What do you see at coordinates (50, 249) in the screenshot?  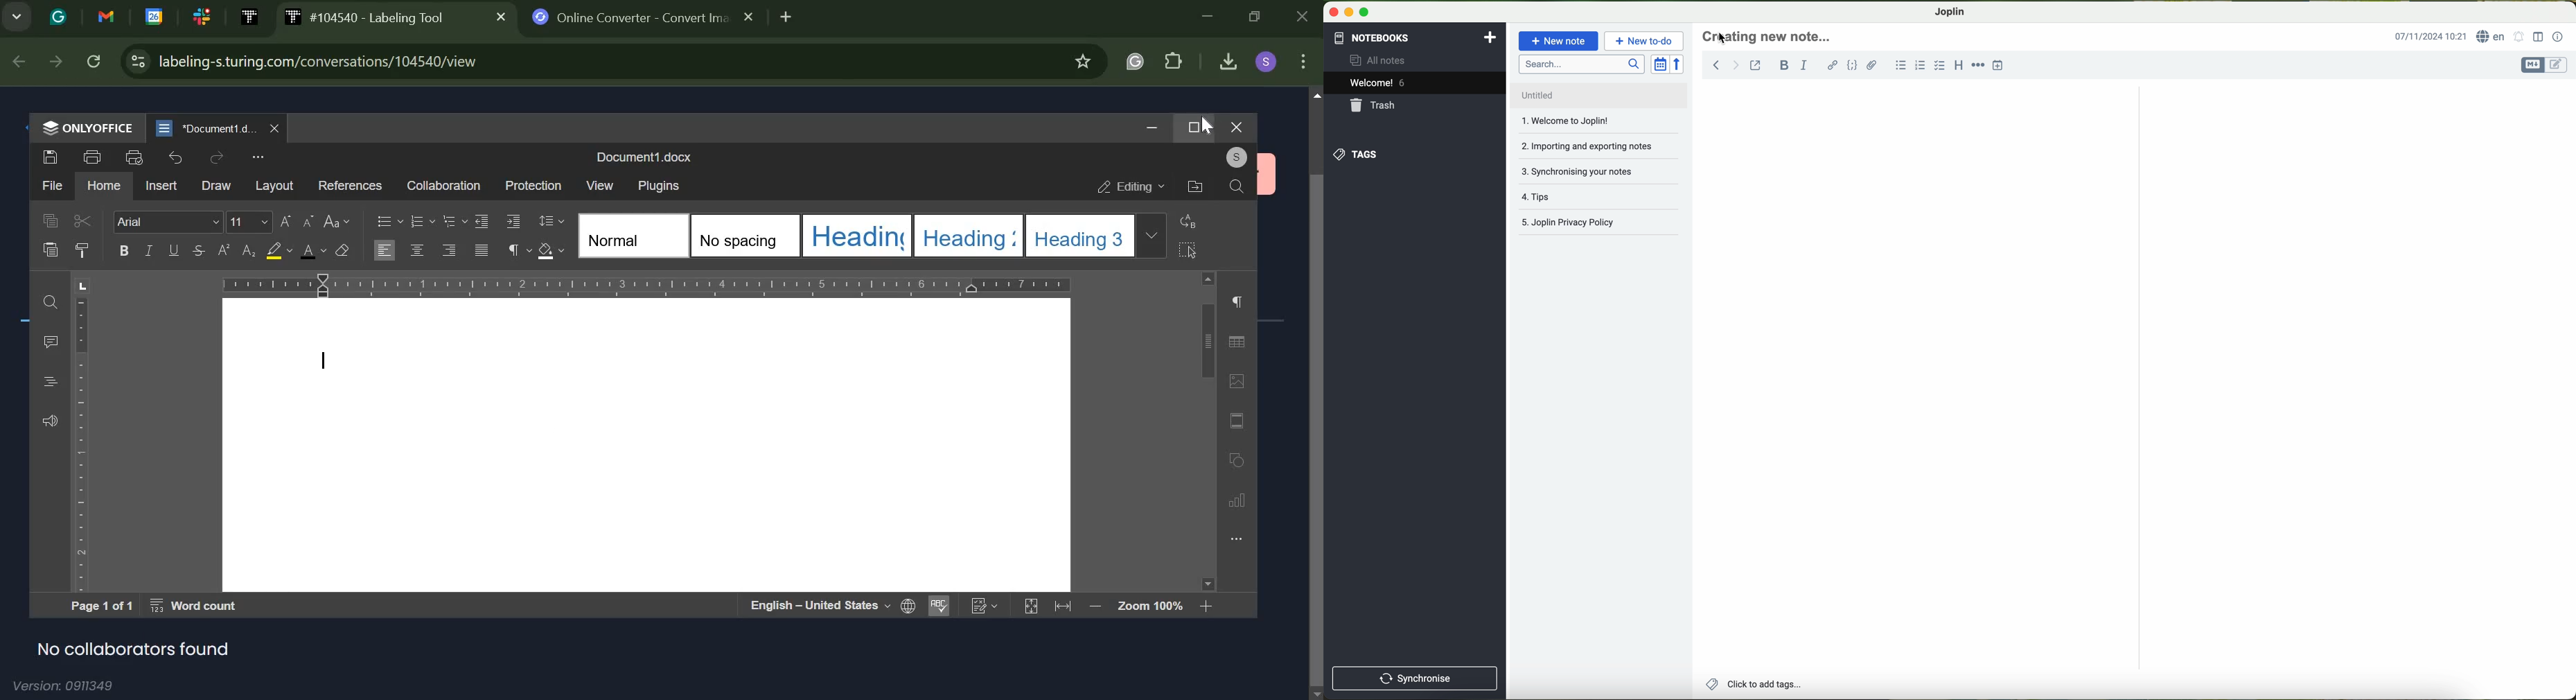 I see `paste` at bounding box center [50, 249].